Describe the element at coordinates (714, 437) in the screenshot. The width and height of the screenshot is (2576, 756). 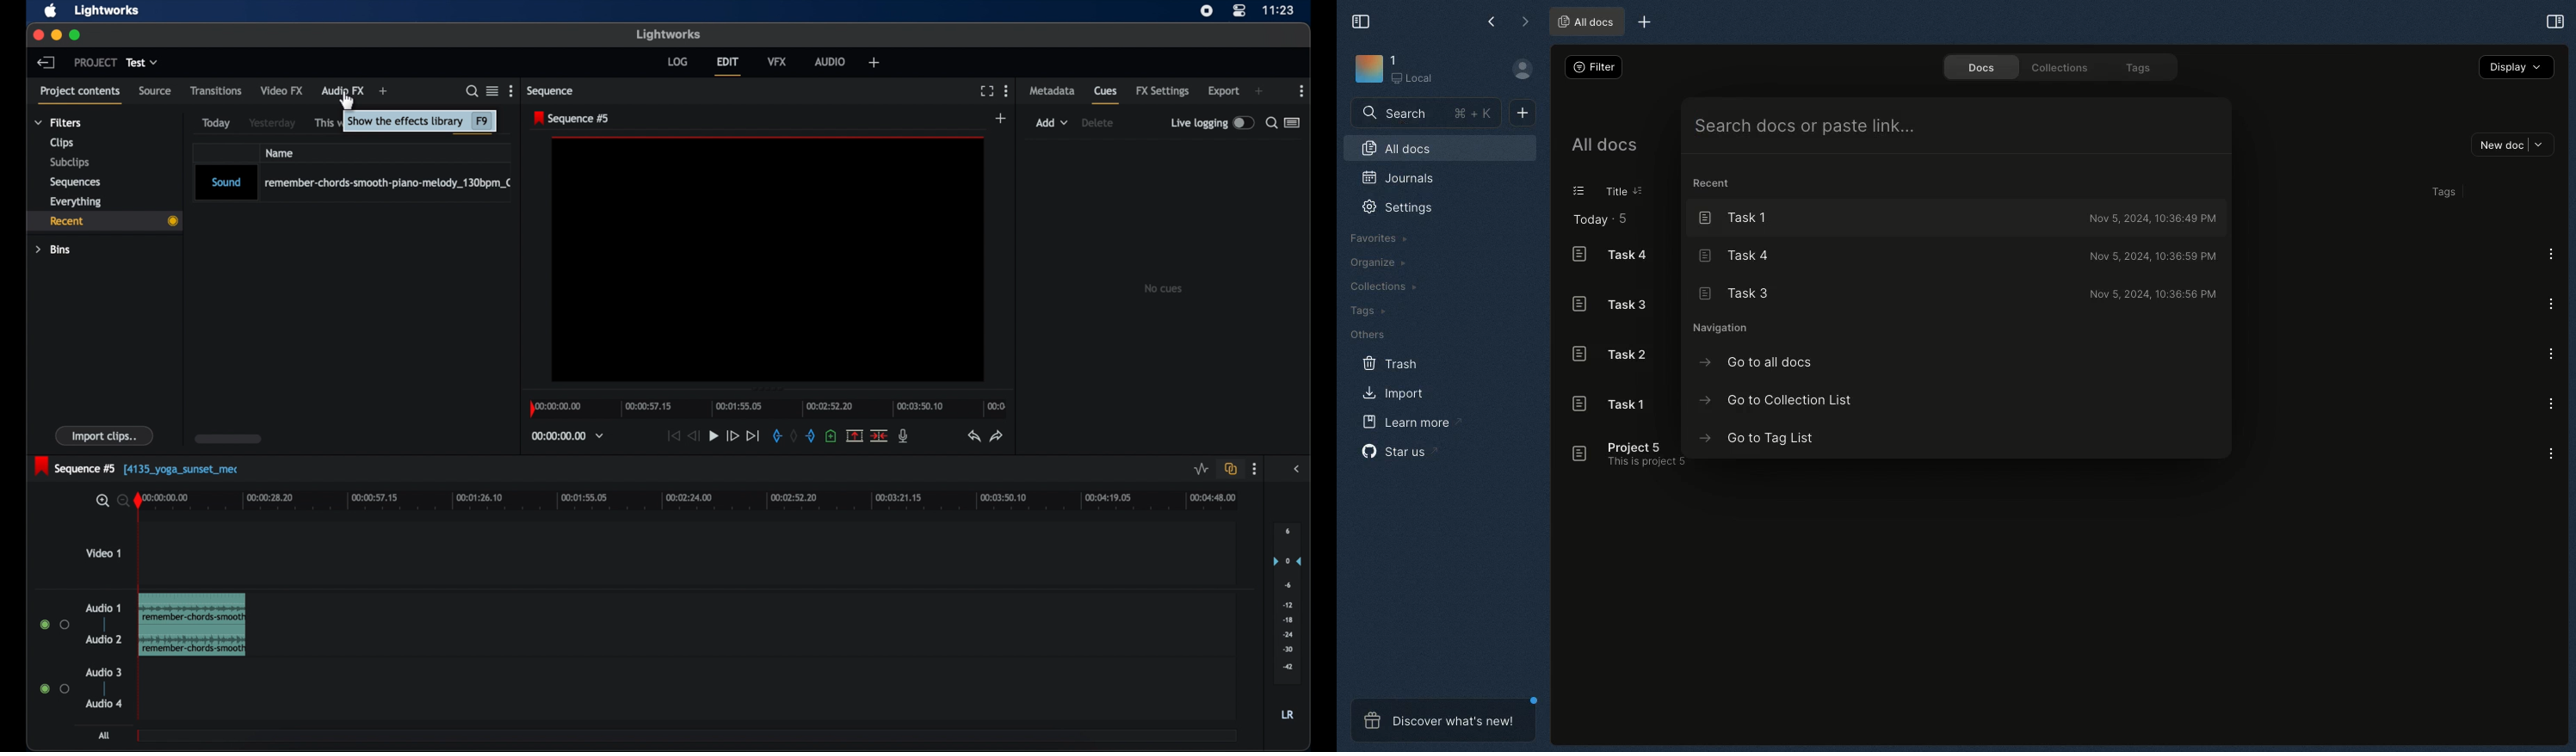
I see `play` at that location.